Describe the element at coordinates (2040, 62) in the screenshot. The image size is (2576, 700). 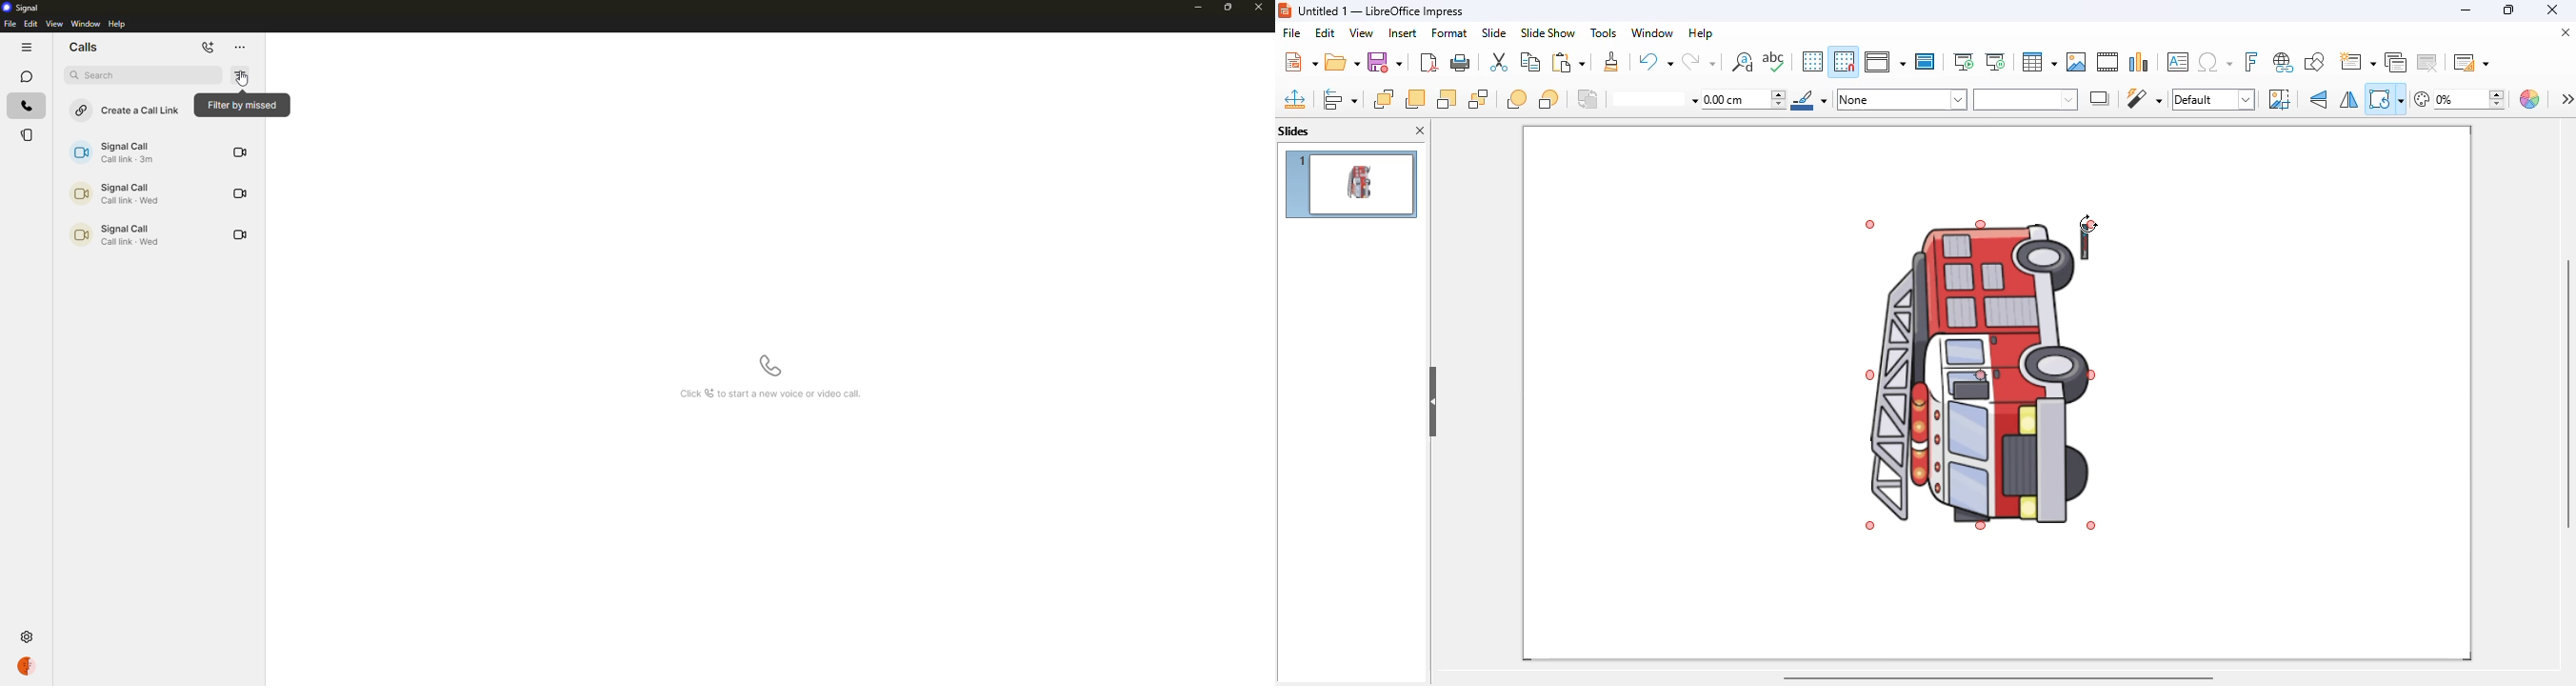
I see `table` at that location.